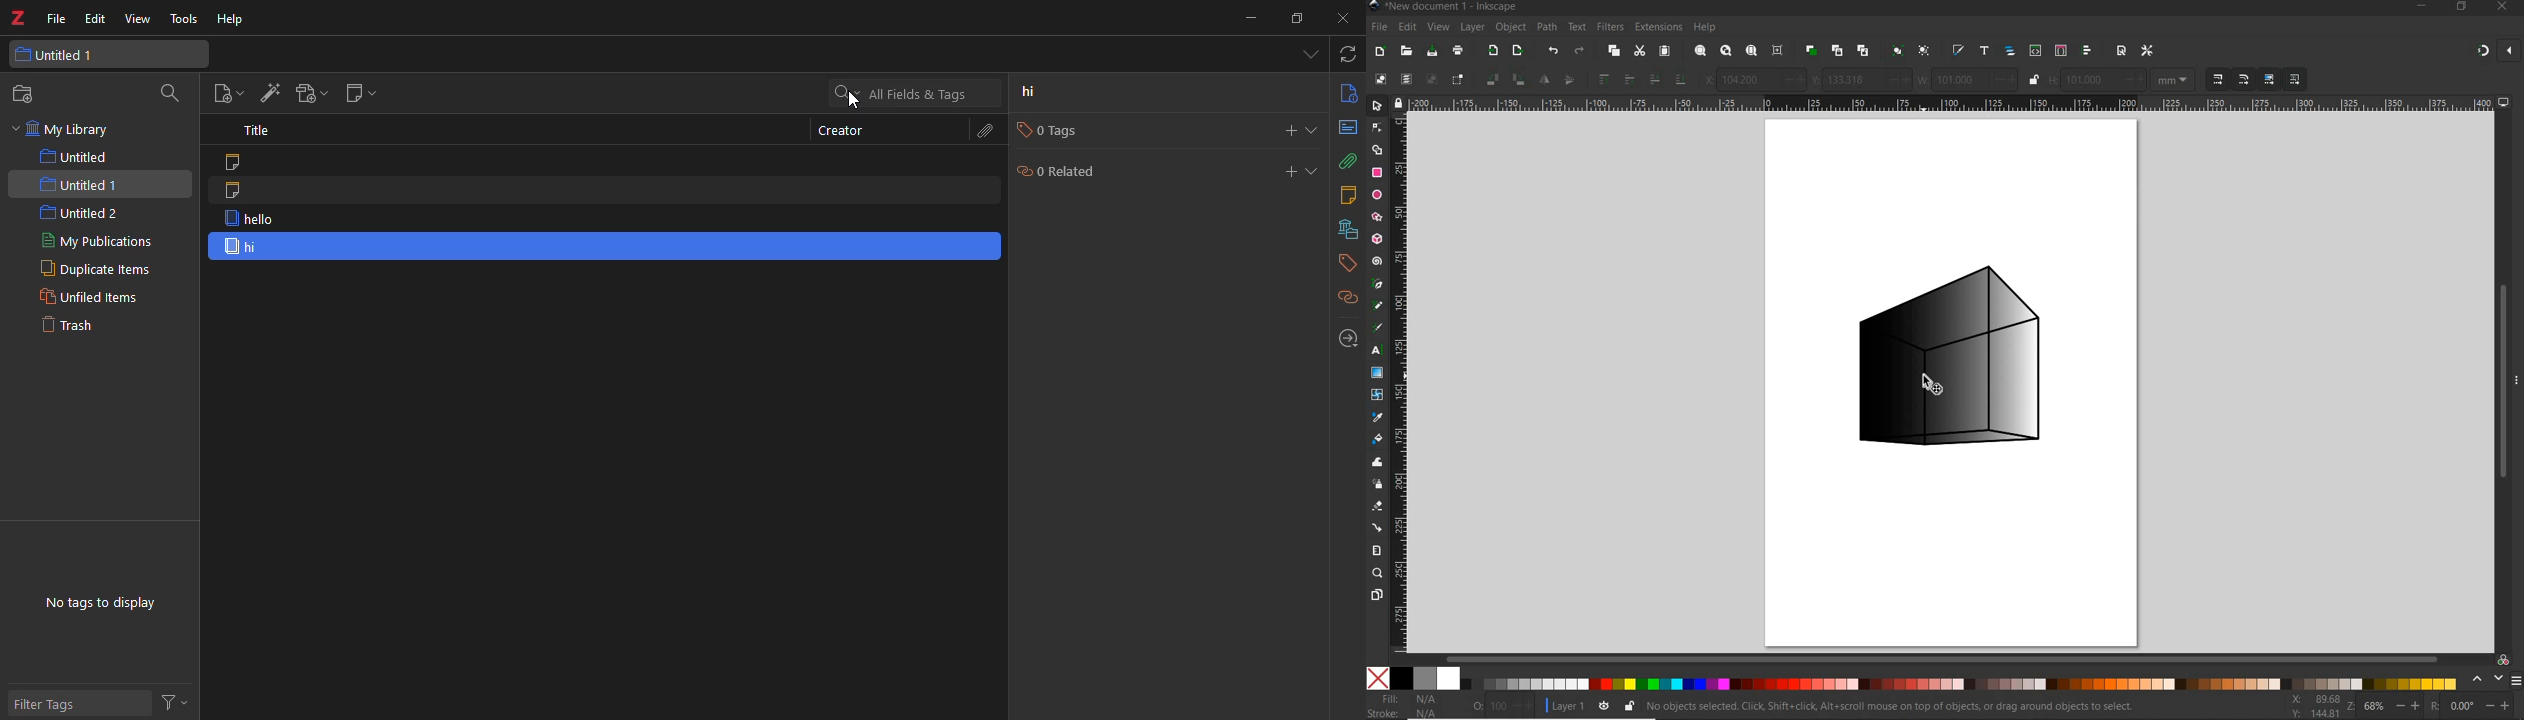 This screenshot has height=728, width=2548. Describe the element at coordinates (244, 248) in the screenshot. I see `hi` at that location.